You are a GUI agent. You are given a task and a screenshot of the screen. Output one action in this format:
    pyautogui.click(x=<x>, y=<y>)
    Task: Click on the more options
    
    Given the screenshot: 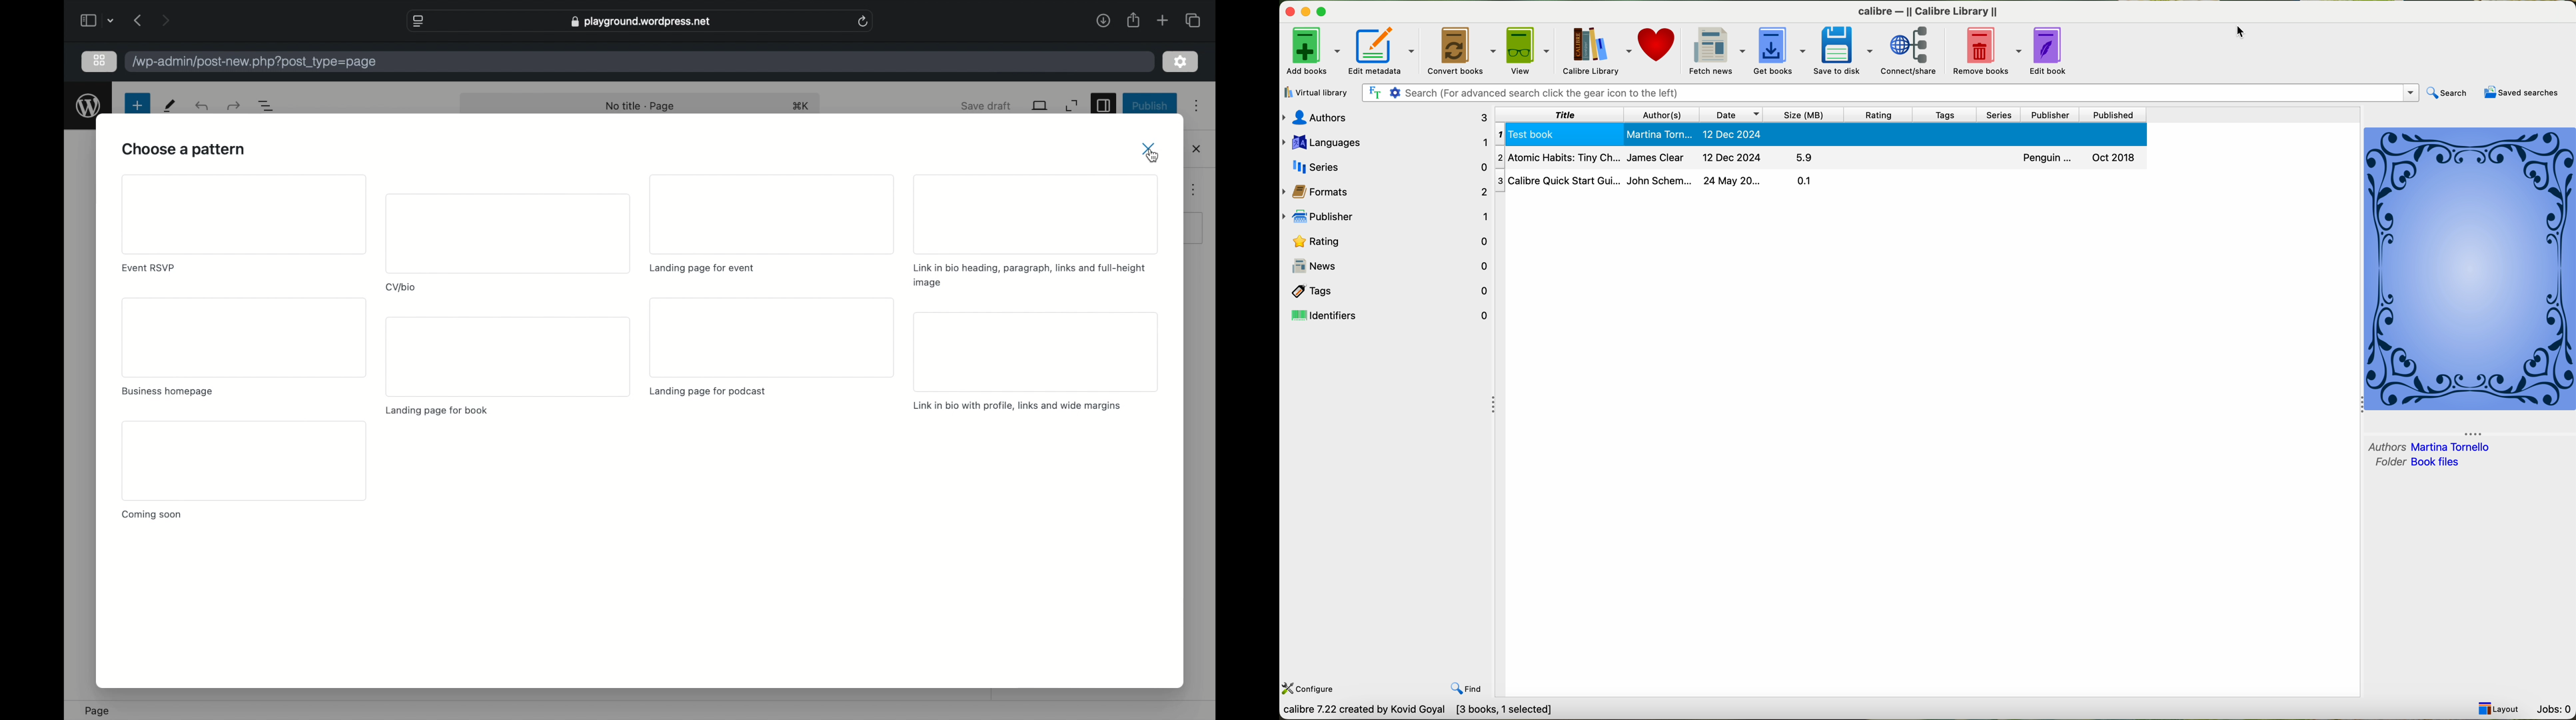 What is the action you would take?
    pyautogui.click(x=1194, y=189)
    